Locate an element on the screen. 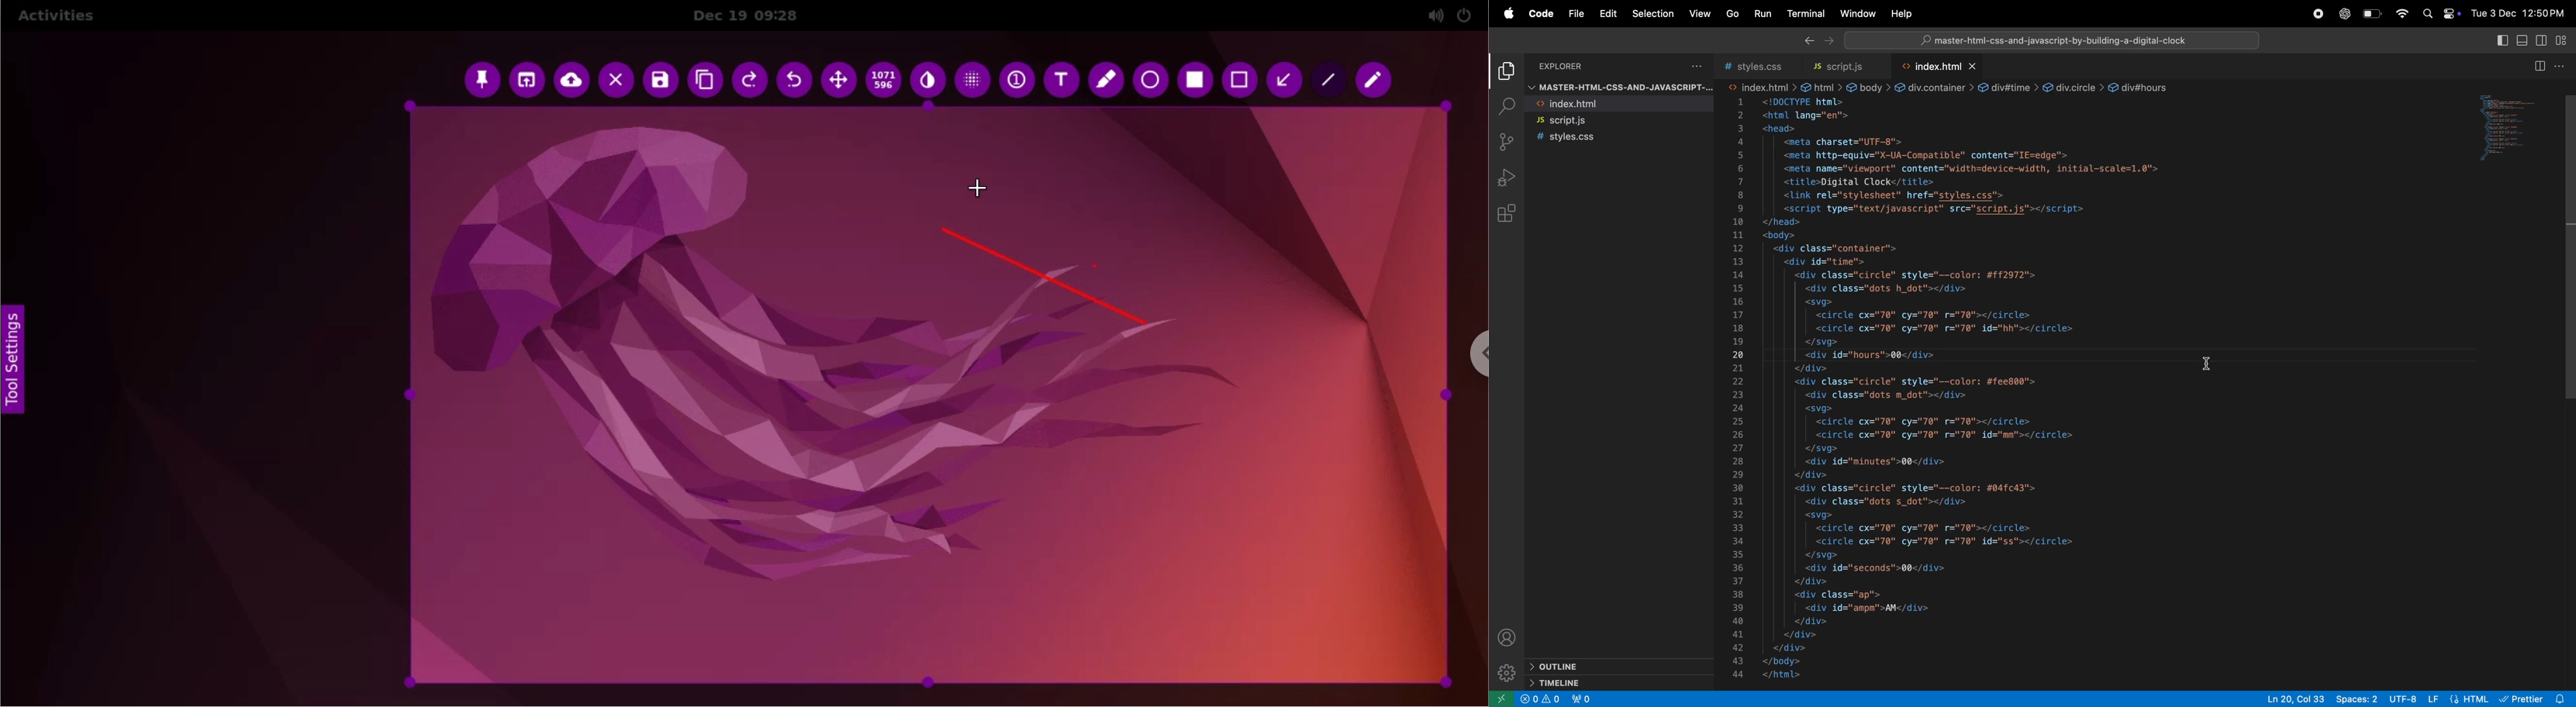 Image resolution: width=2576 pixels, height=728 pixels. chrome options is located at coordinates (1471, 355).